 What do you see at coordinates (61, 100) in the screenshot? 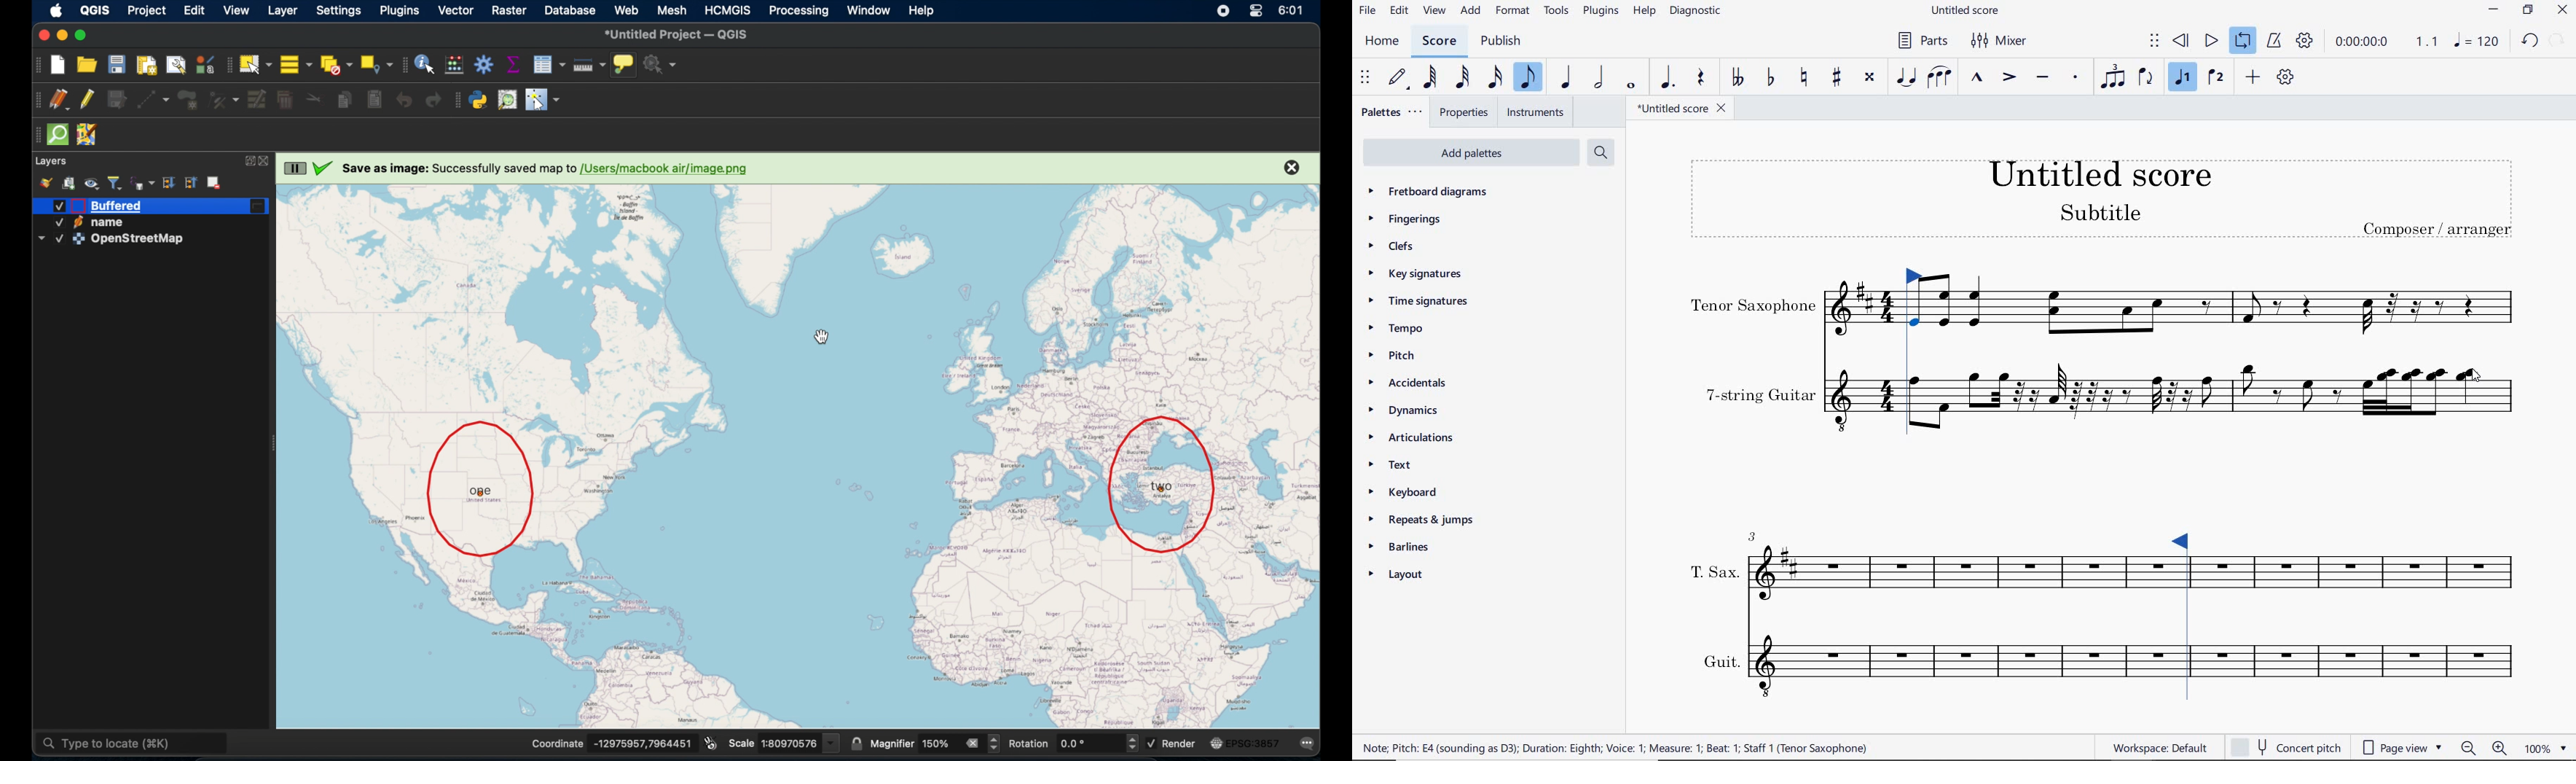
I see `current edits` at bounding box center [61, 100].